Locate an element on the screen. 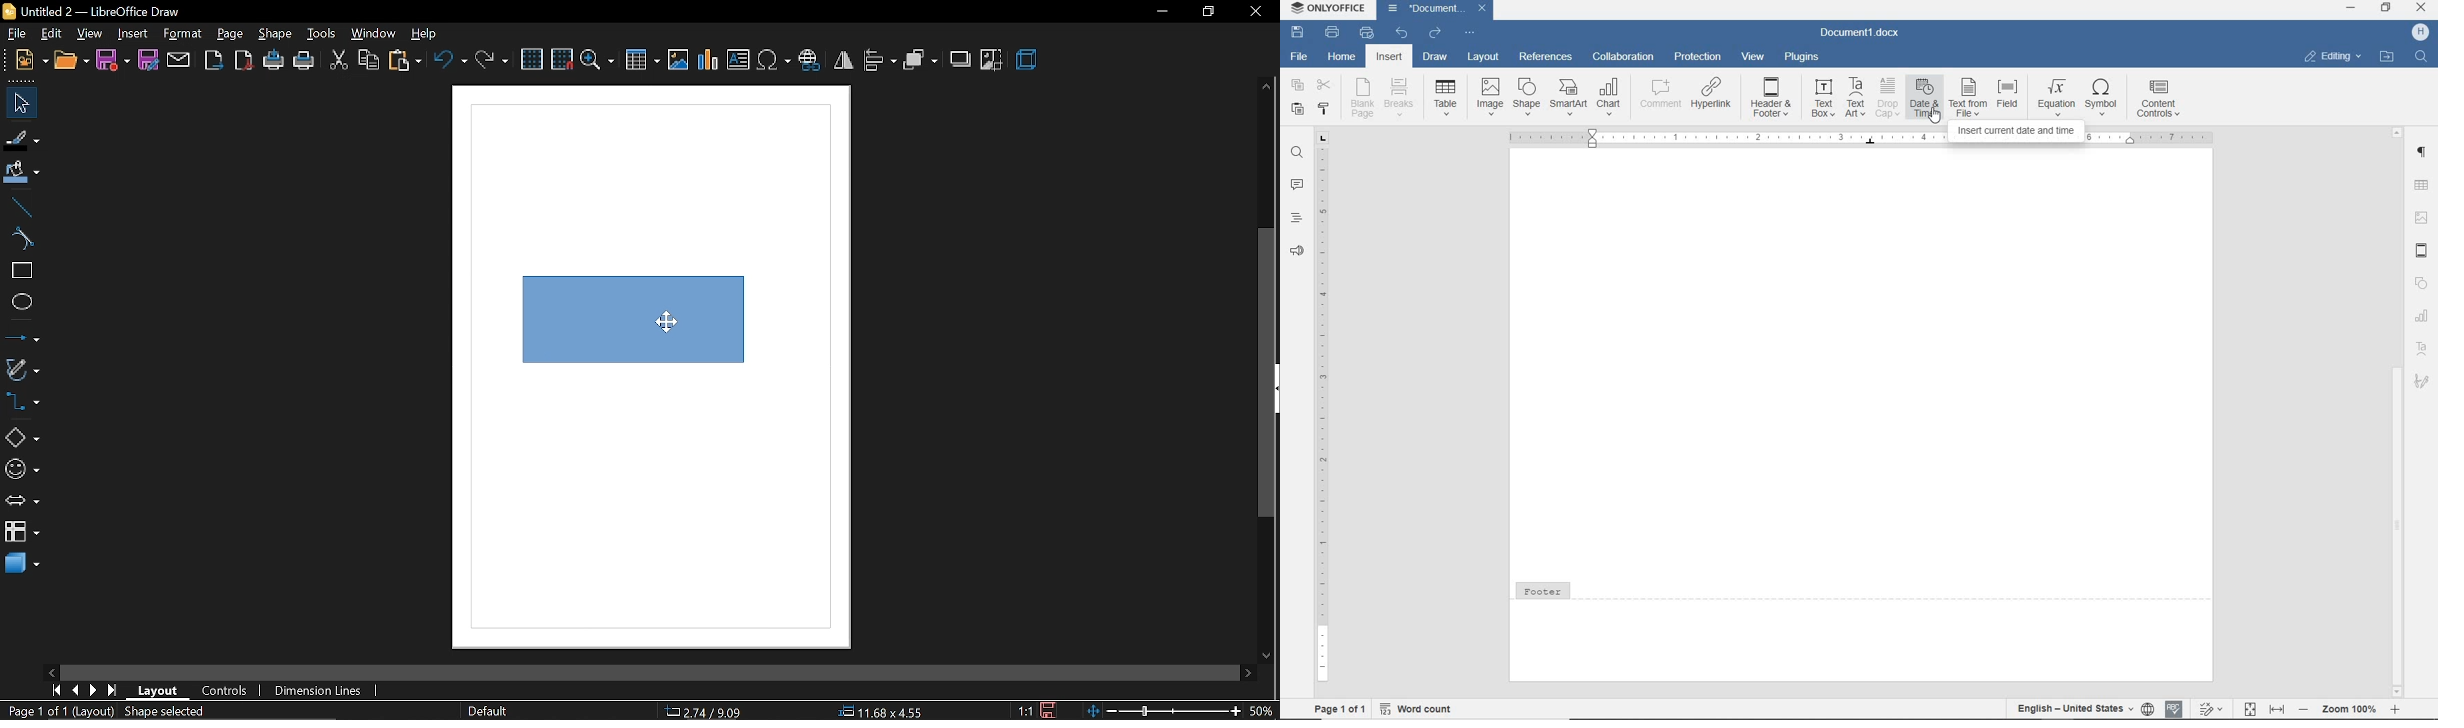  shape selected is located at coordinates (167, 713).